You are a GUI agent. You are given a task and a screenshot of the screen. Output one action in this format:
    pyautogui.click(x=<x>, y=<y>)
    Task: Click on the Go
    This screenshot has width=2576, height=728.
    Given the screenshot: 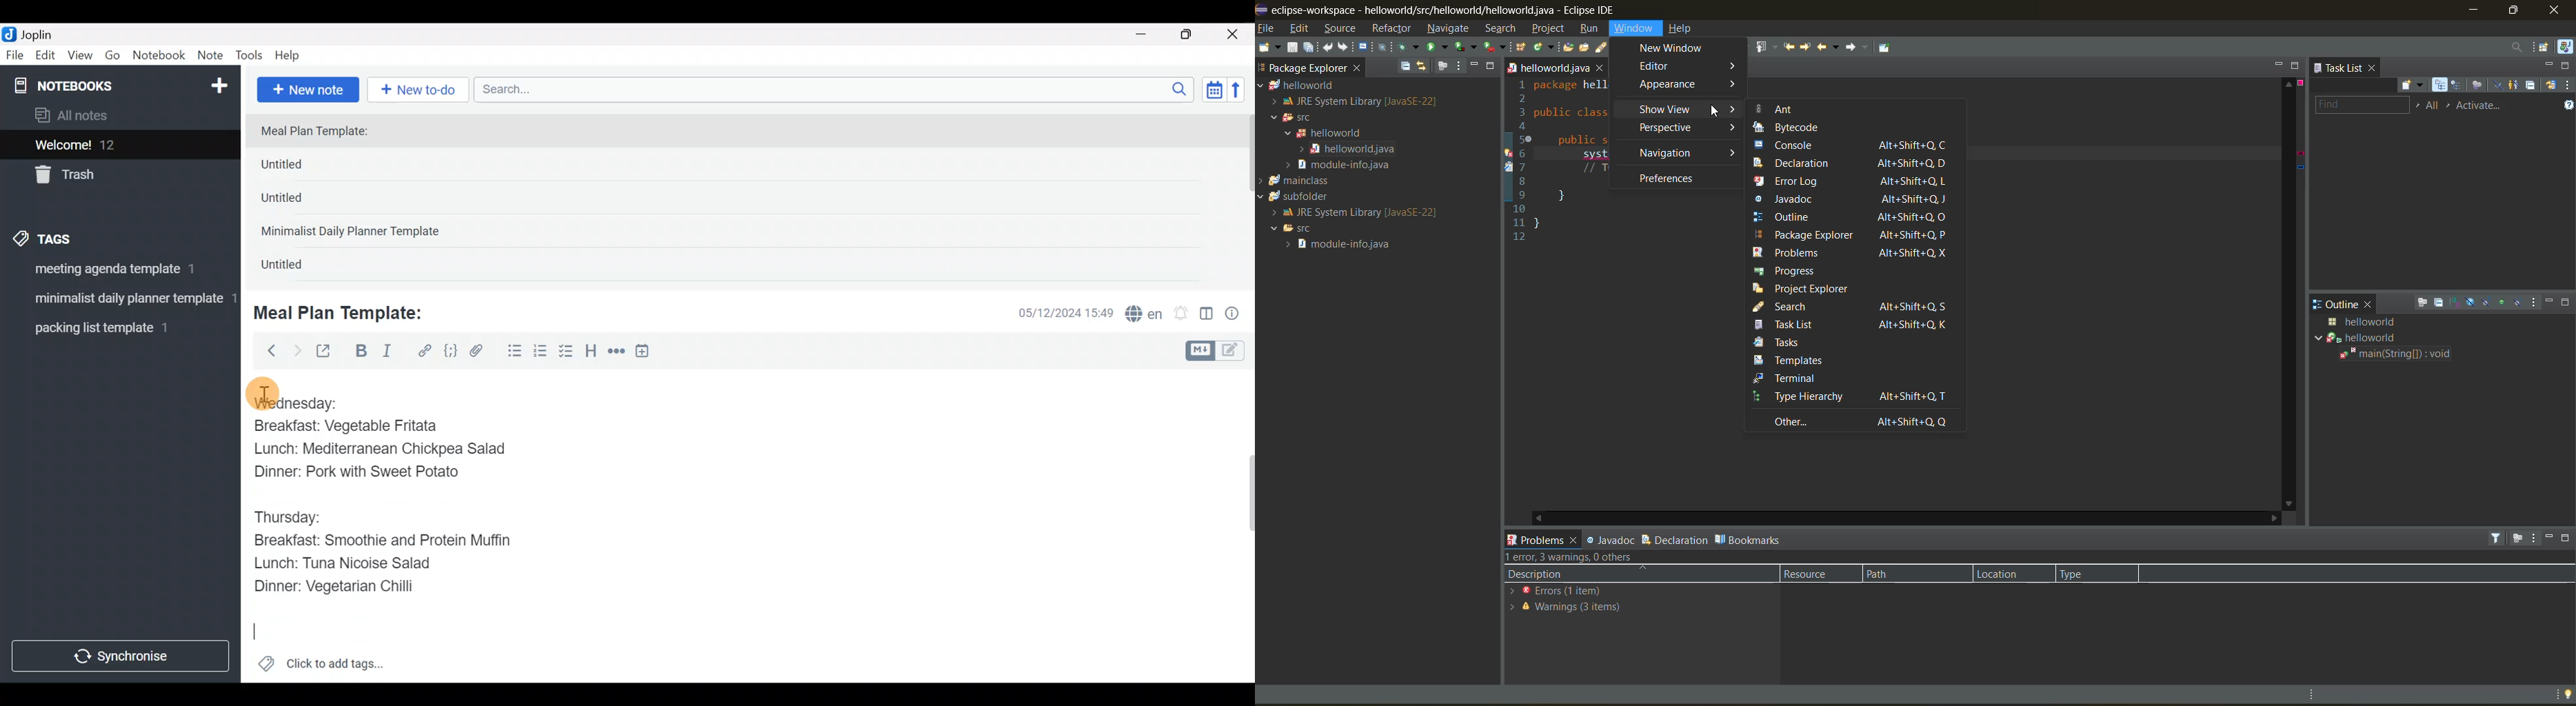 What is the action you would take?
    pyautogui.click(x=112, y=58)
    